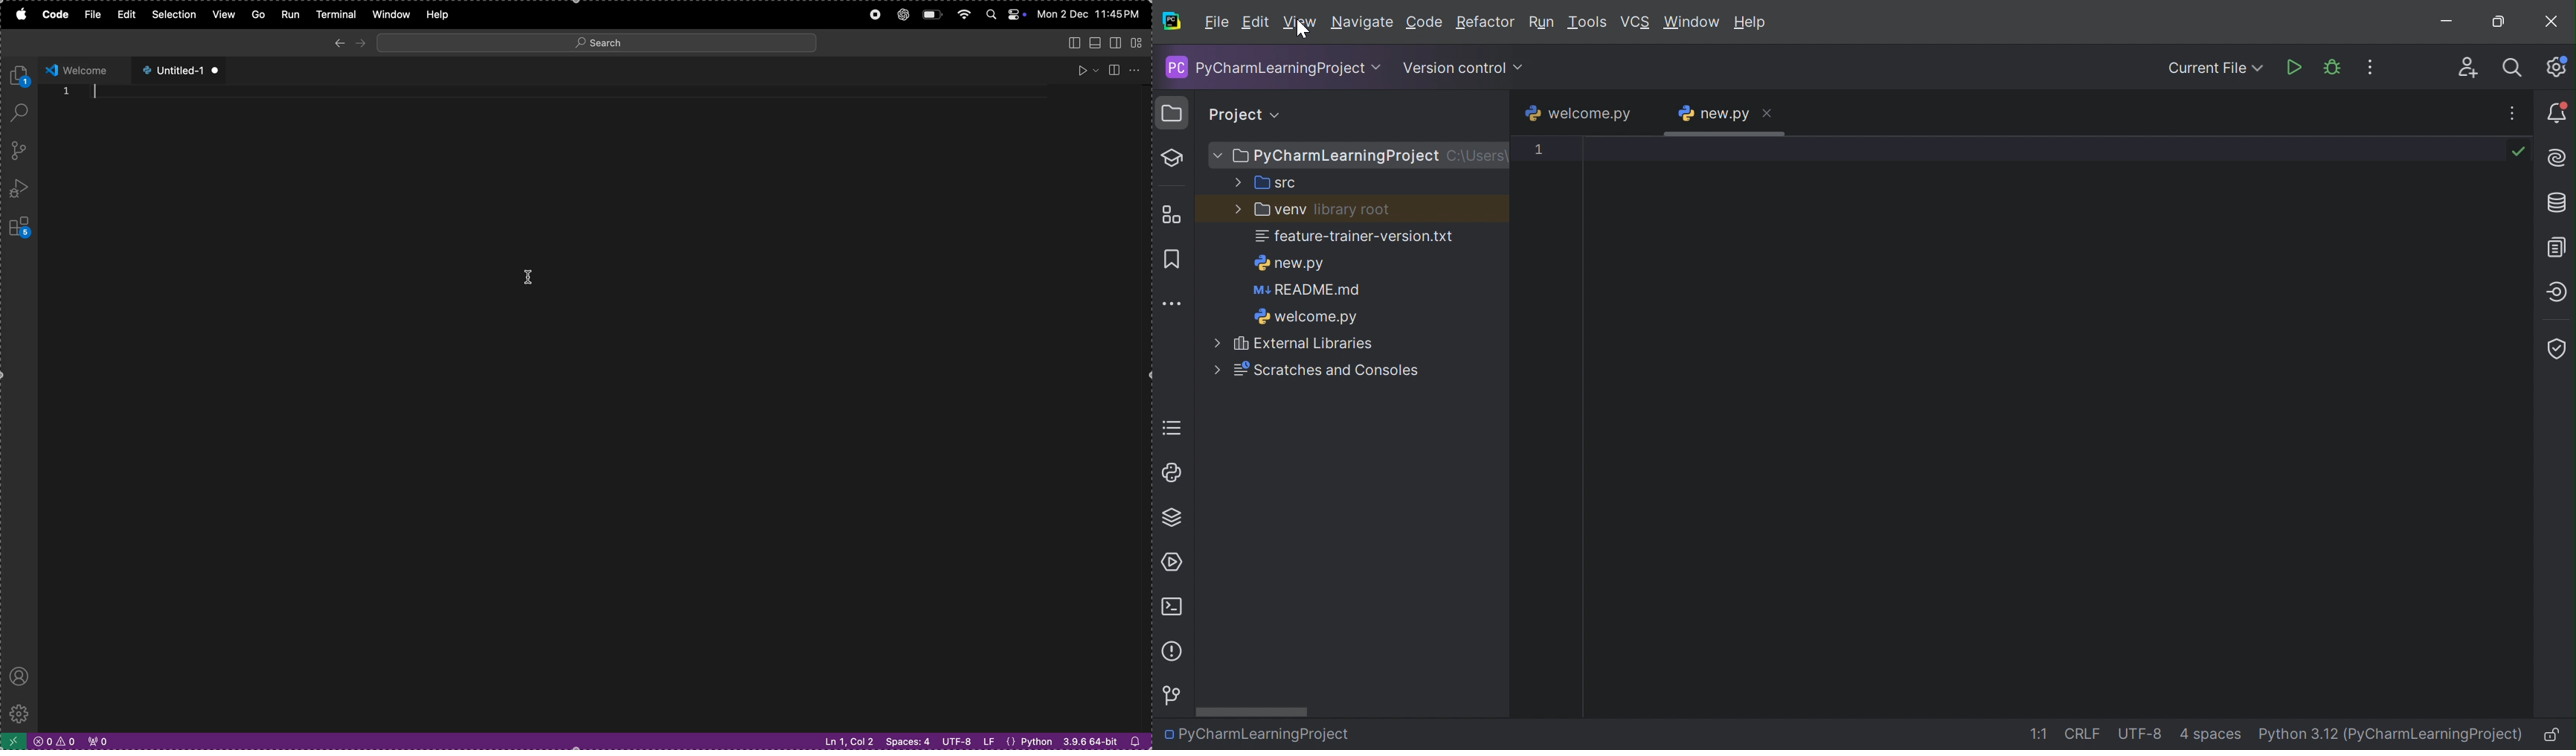  I want to click on date and time, so click(1092, 13).